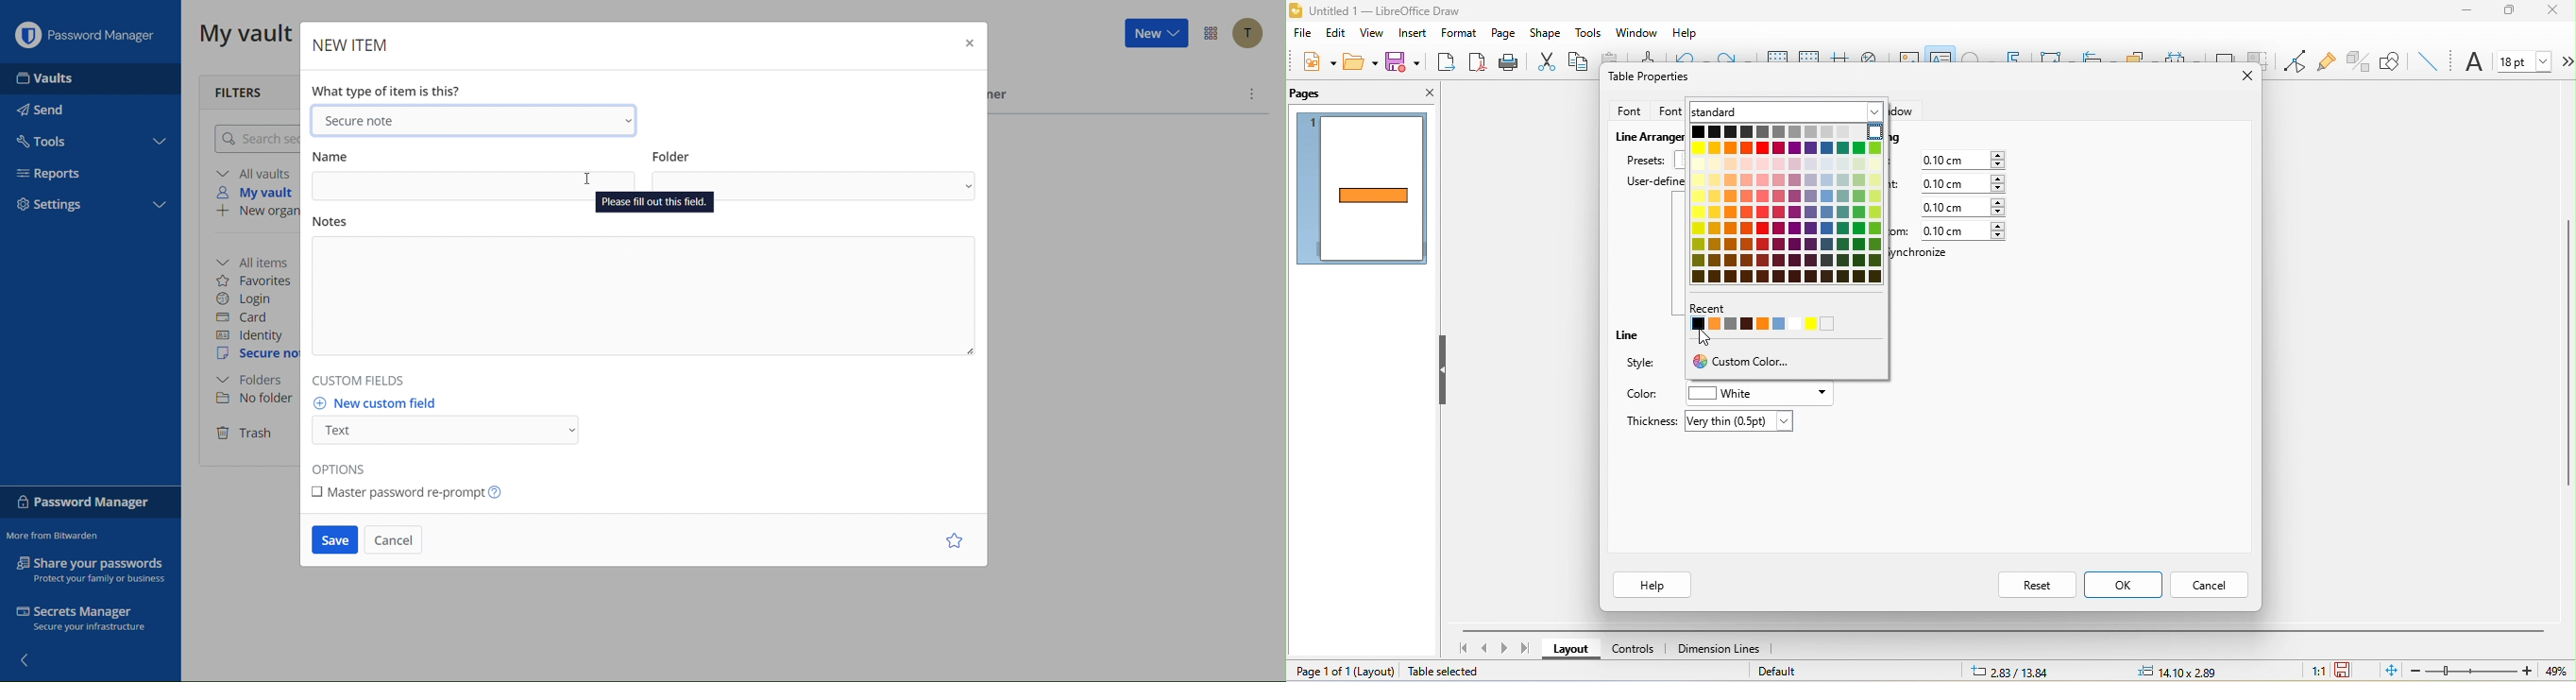 The image size is (2576, 700). What do you see at coordinates (2428, 60) in the screenshot?
I see `insert line` at bounding box center [2428, 60].